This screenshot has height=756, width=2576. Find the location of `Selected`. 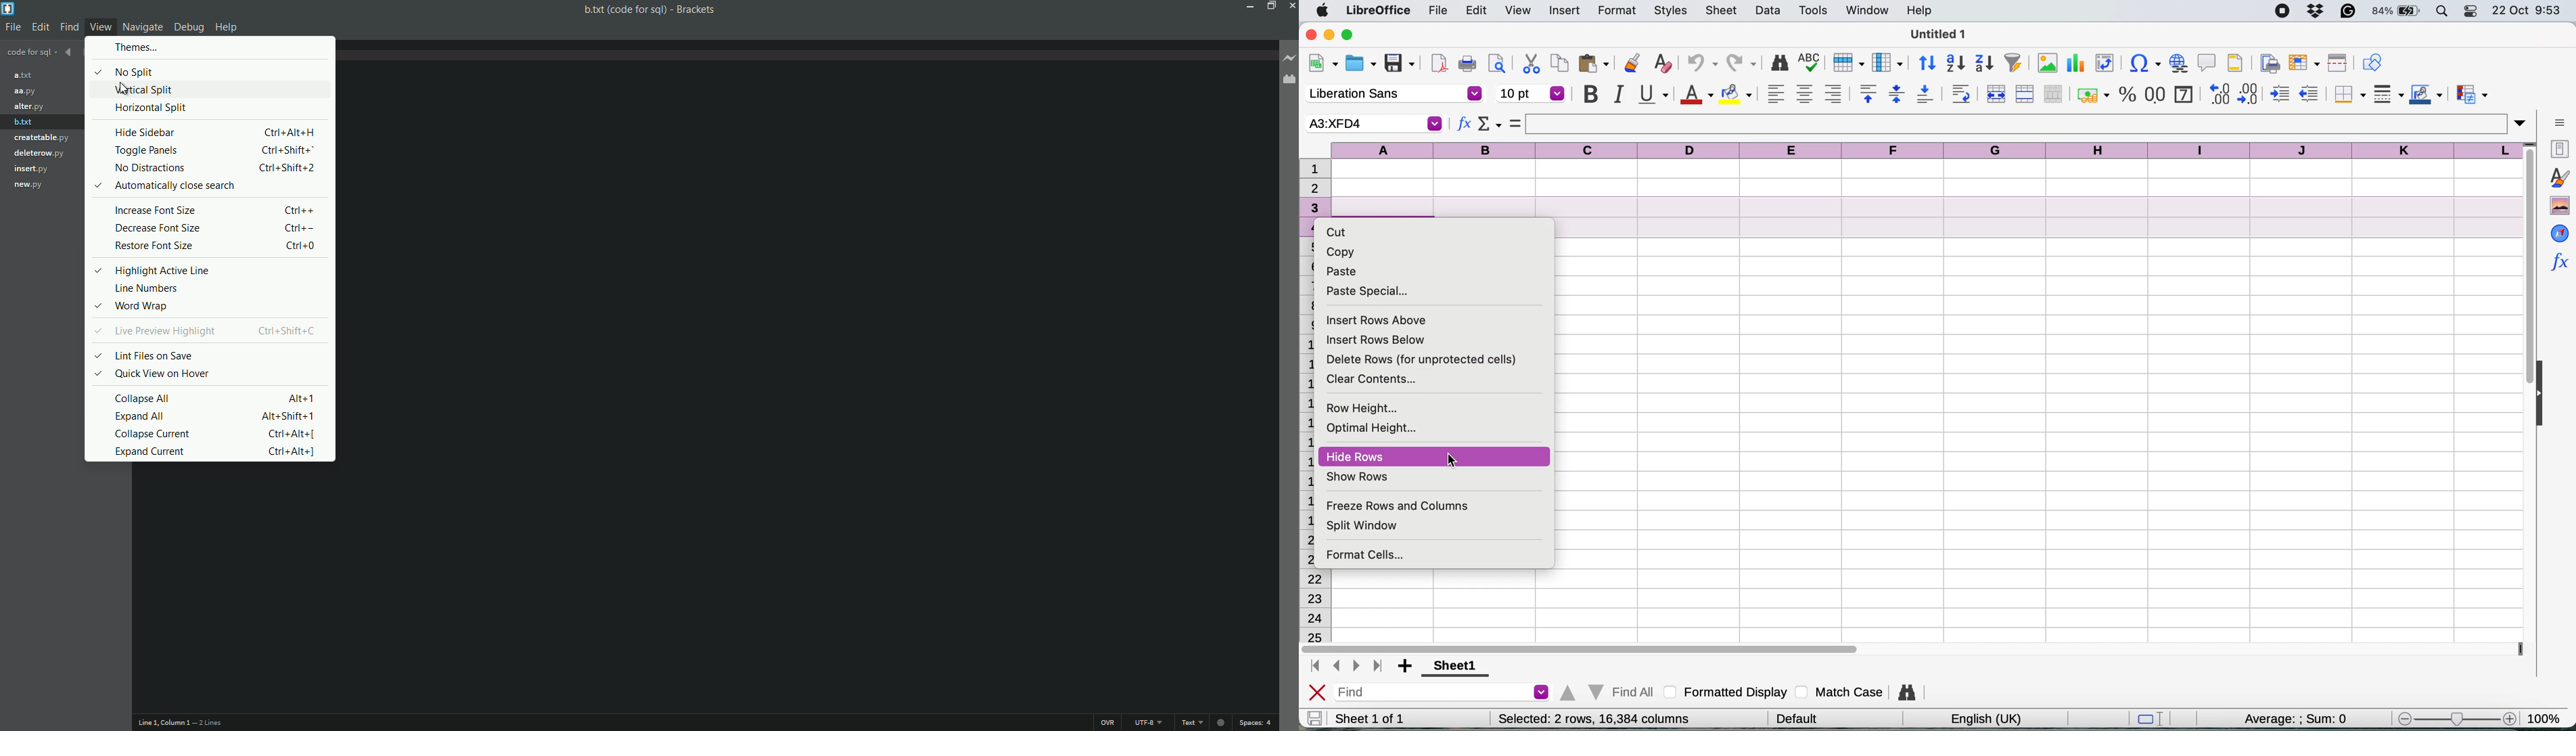

Selected is located at coordinates (97, 185).